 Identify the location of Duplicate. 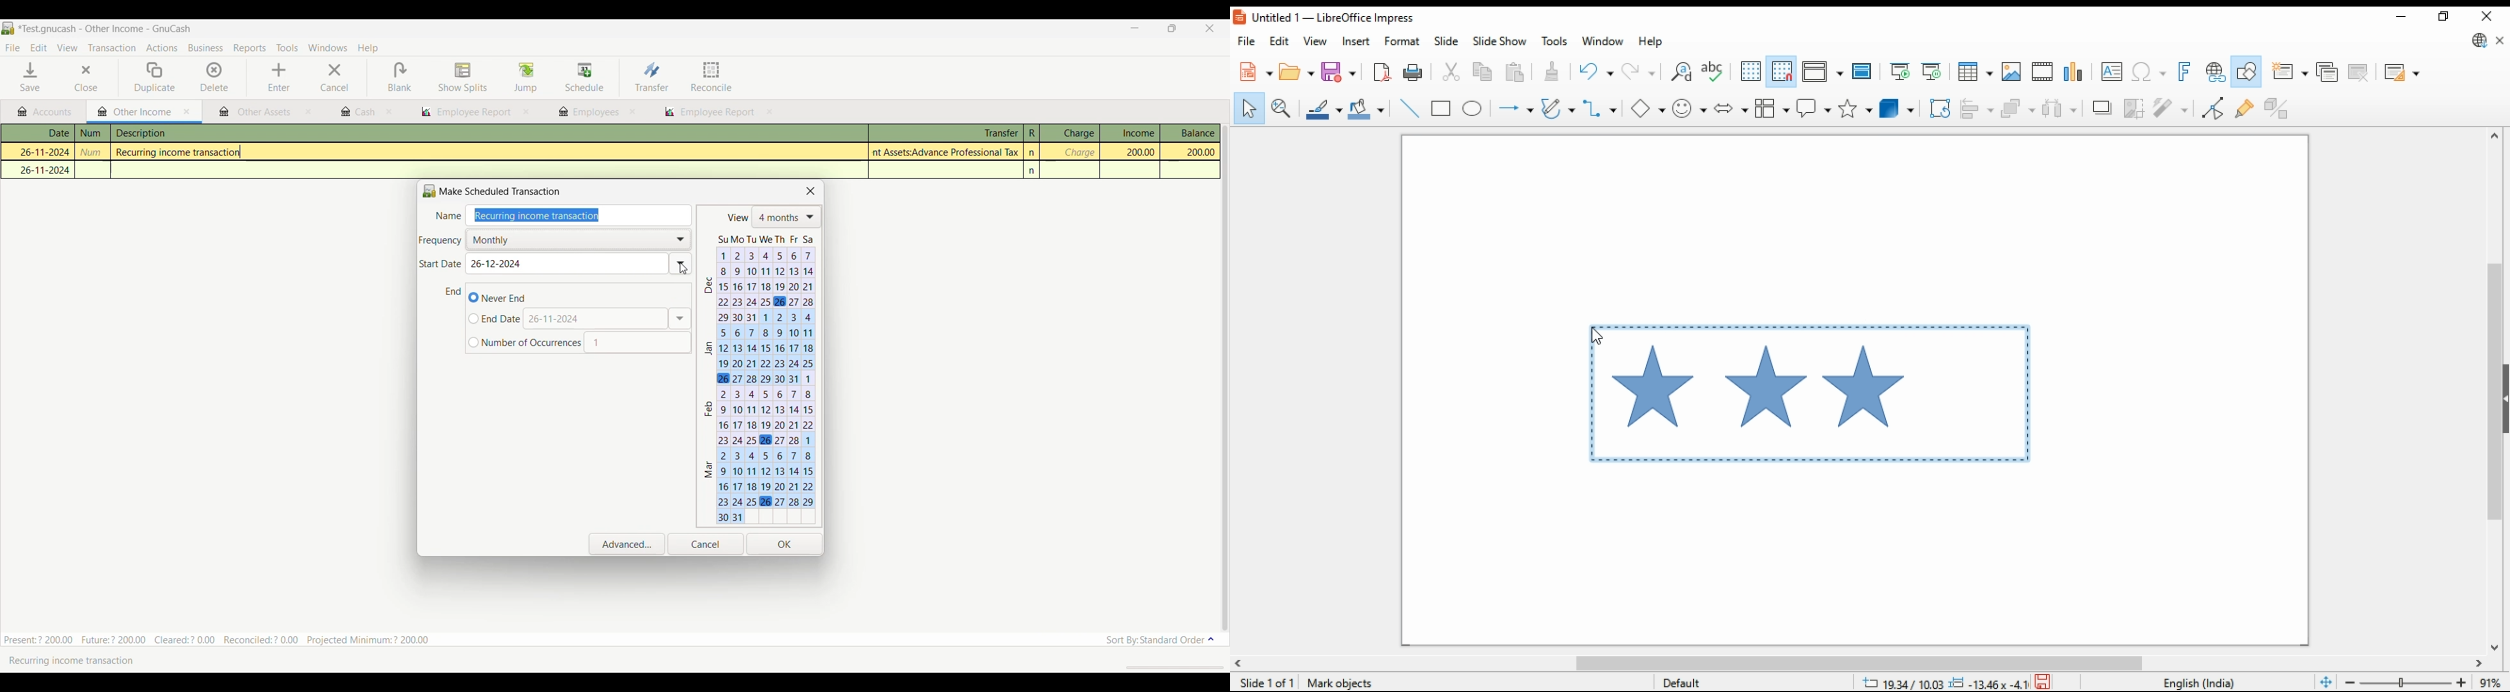
(155, 78).